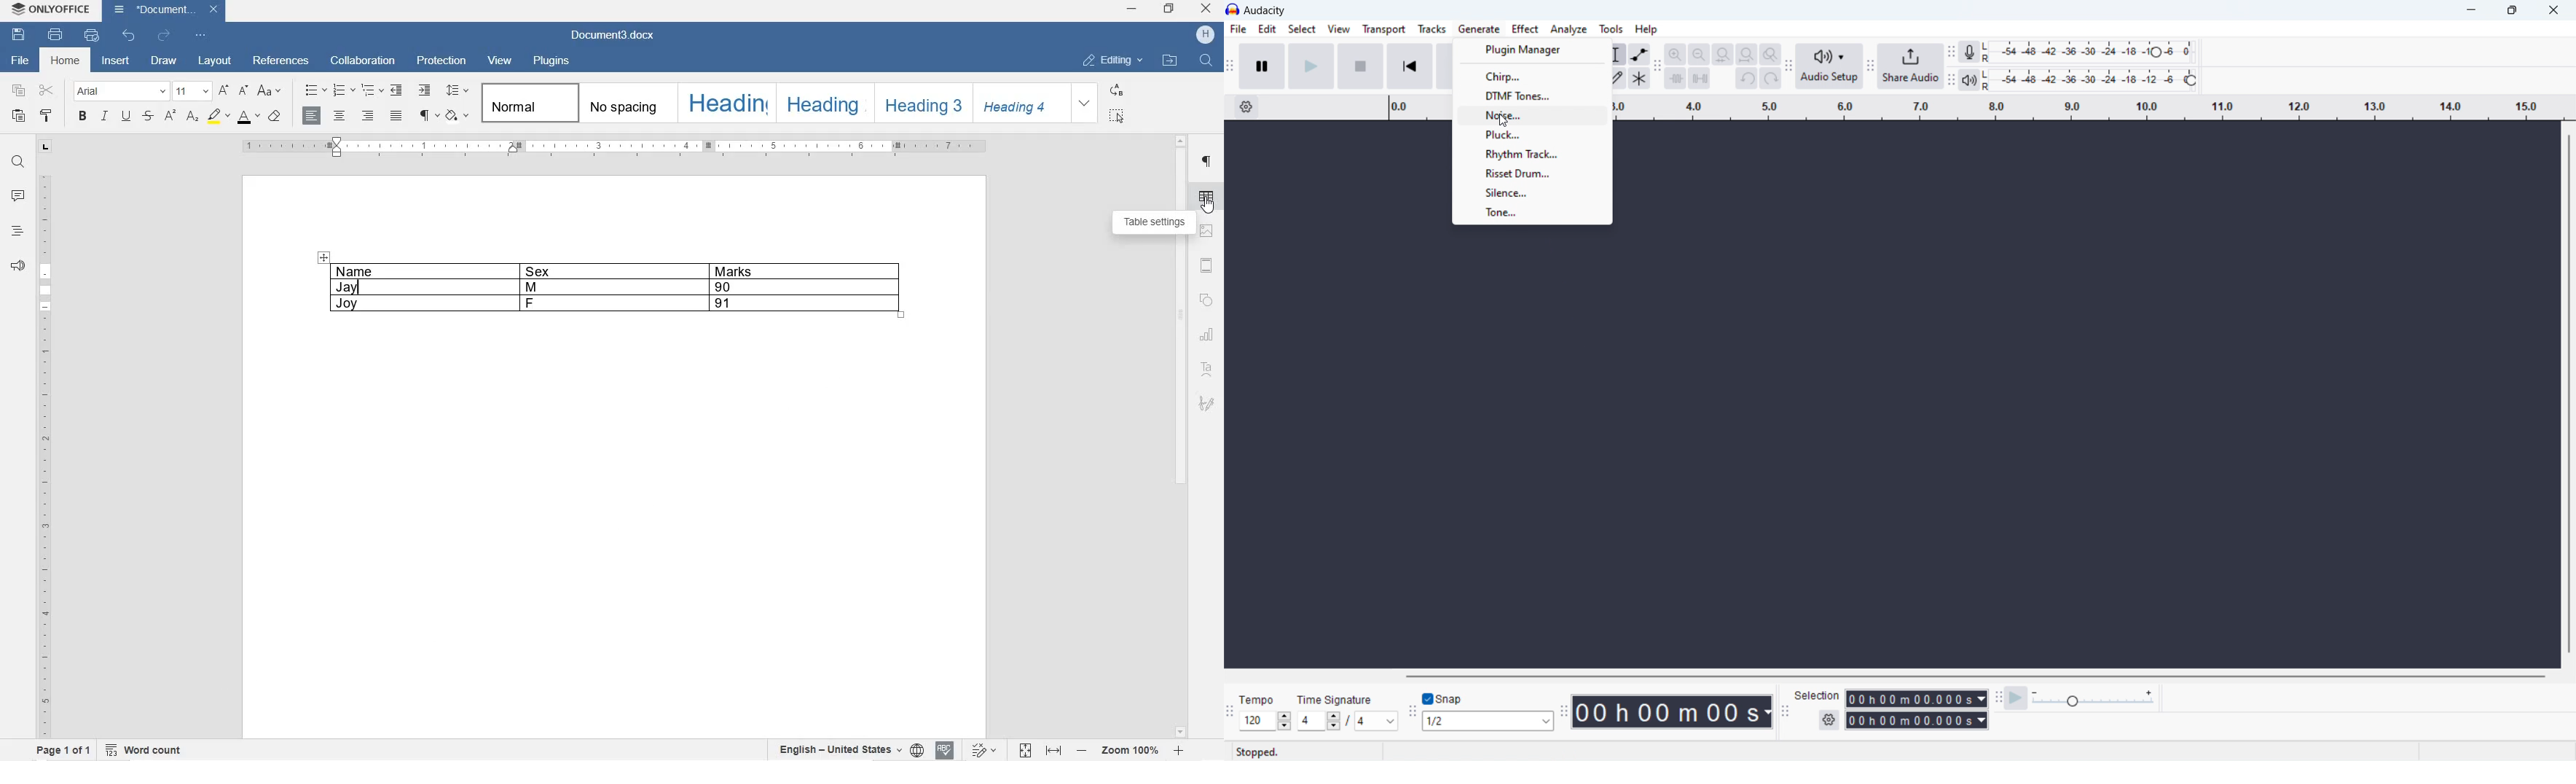 This screenshot has width=2576, height=784. Describe the element at coordinates (1770, 54) in the screenshot. I see `zoom toggle` at that location.